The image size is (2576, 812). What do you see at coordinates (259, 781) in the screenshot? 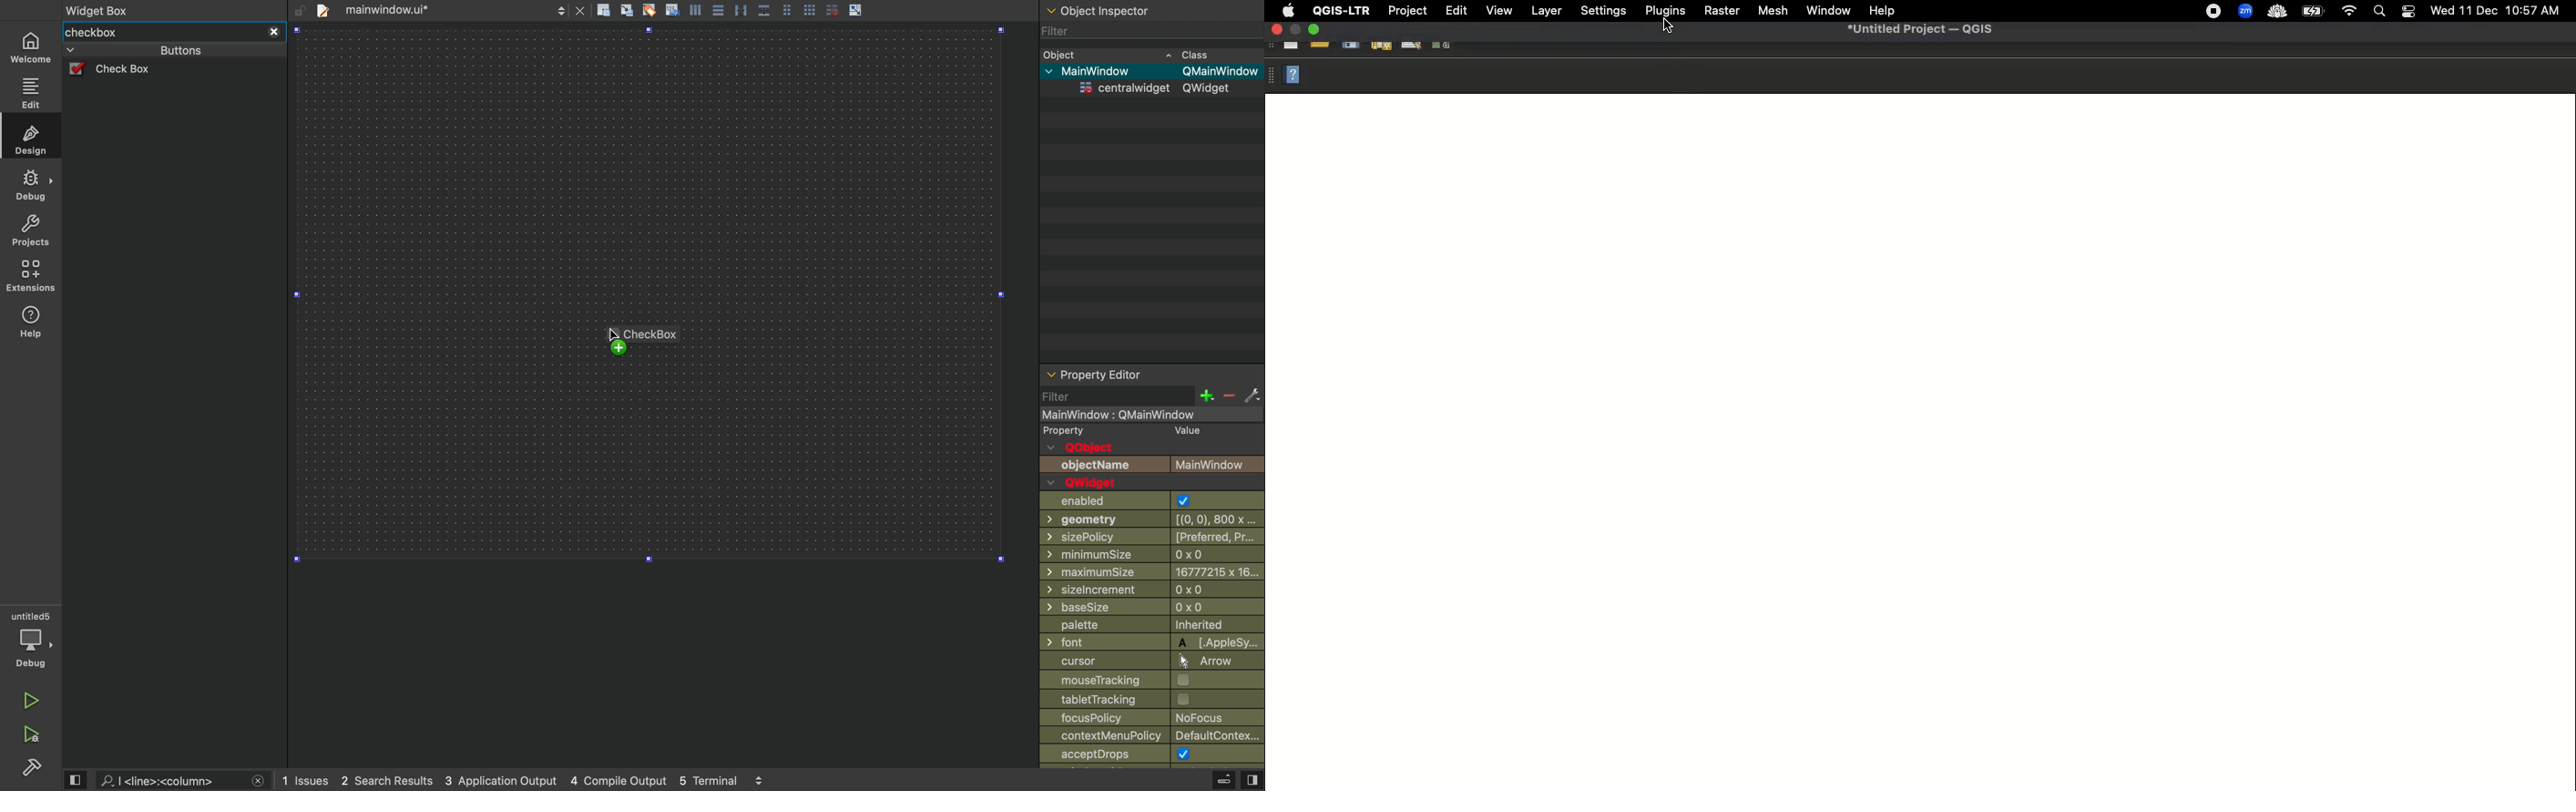
I see `close` at bounding box center [259, 781].